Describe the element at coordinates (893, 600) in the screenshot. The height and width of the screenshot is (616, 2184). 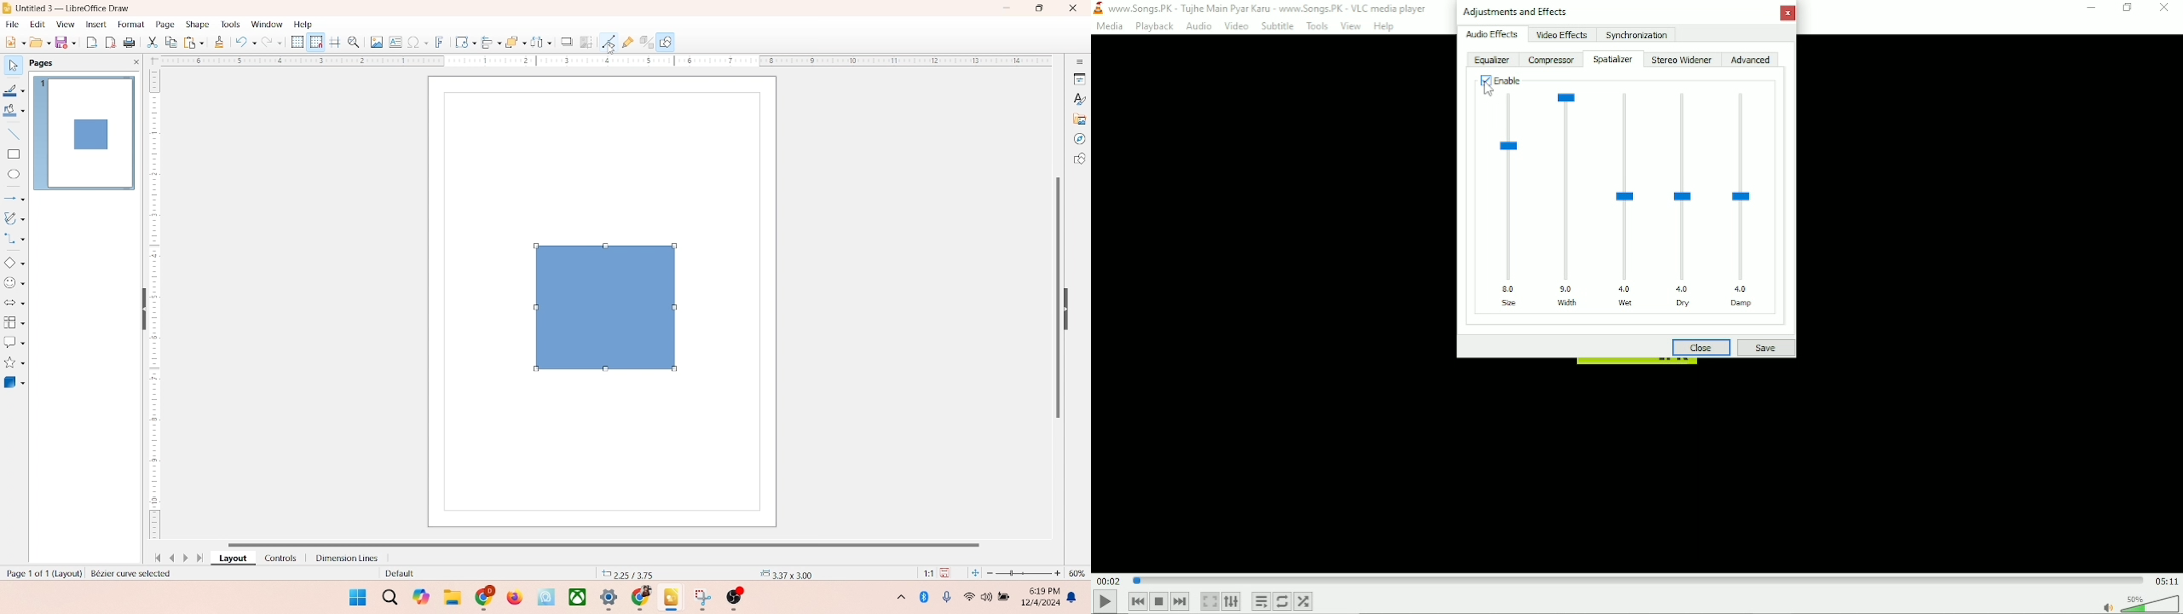
I see `hidden icons` at that location.